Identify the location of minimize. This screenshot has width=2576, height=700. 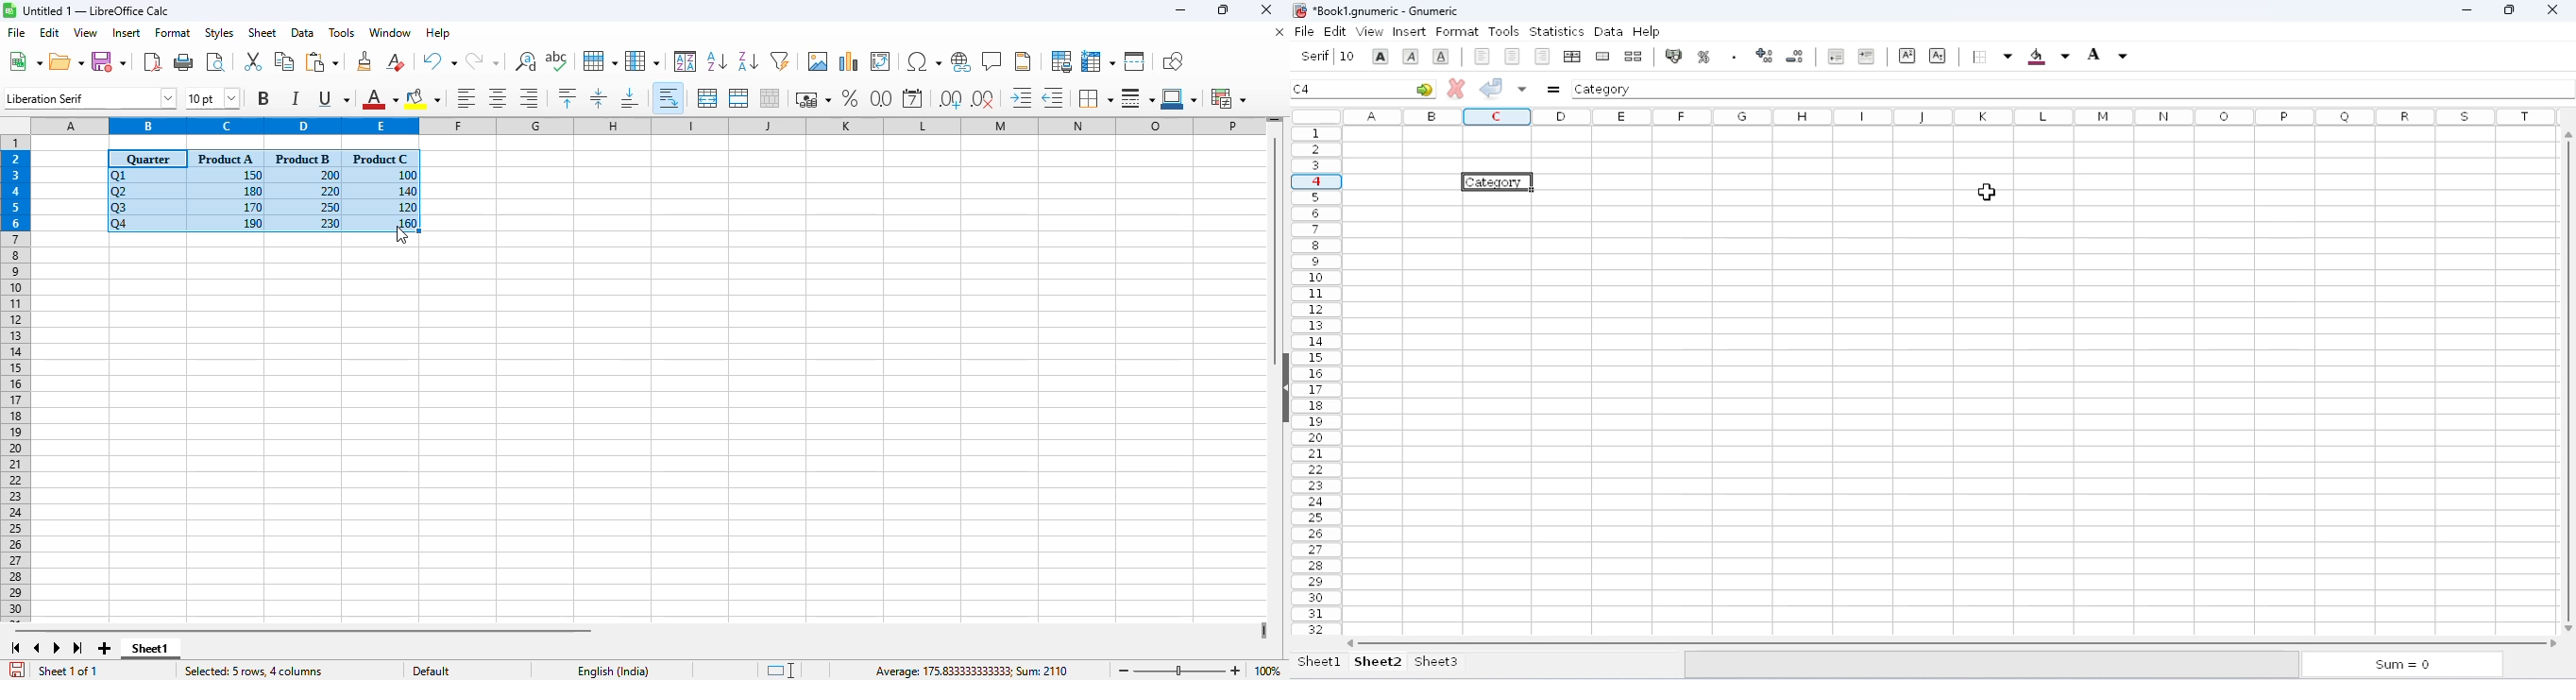
(2467, 10).